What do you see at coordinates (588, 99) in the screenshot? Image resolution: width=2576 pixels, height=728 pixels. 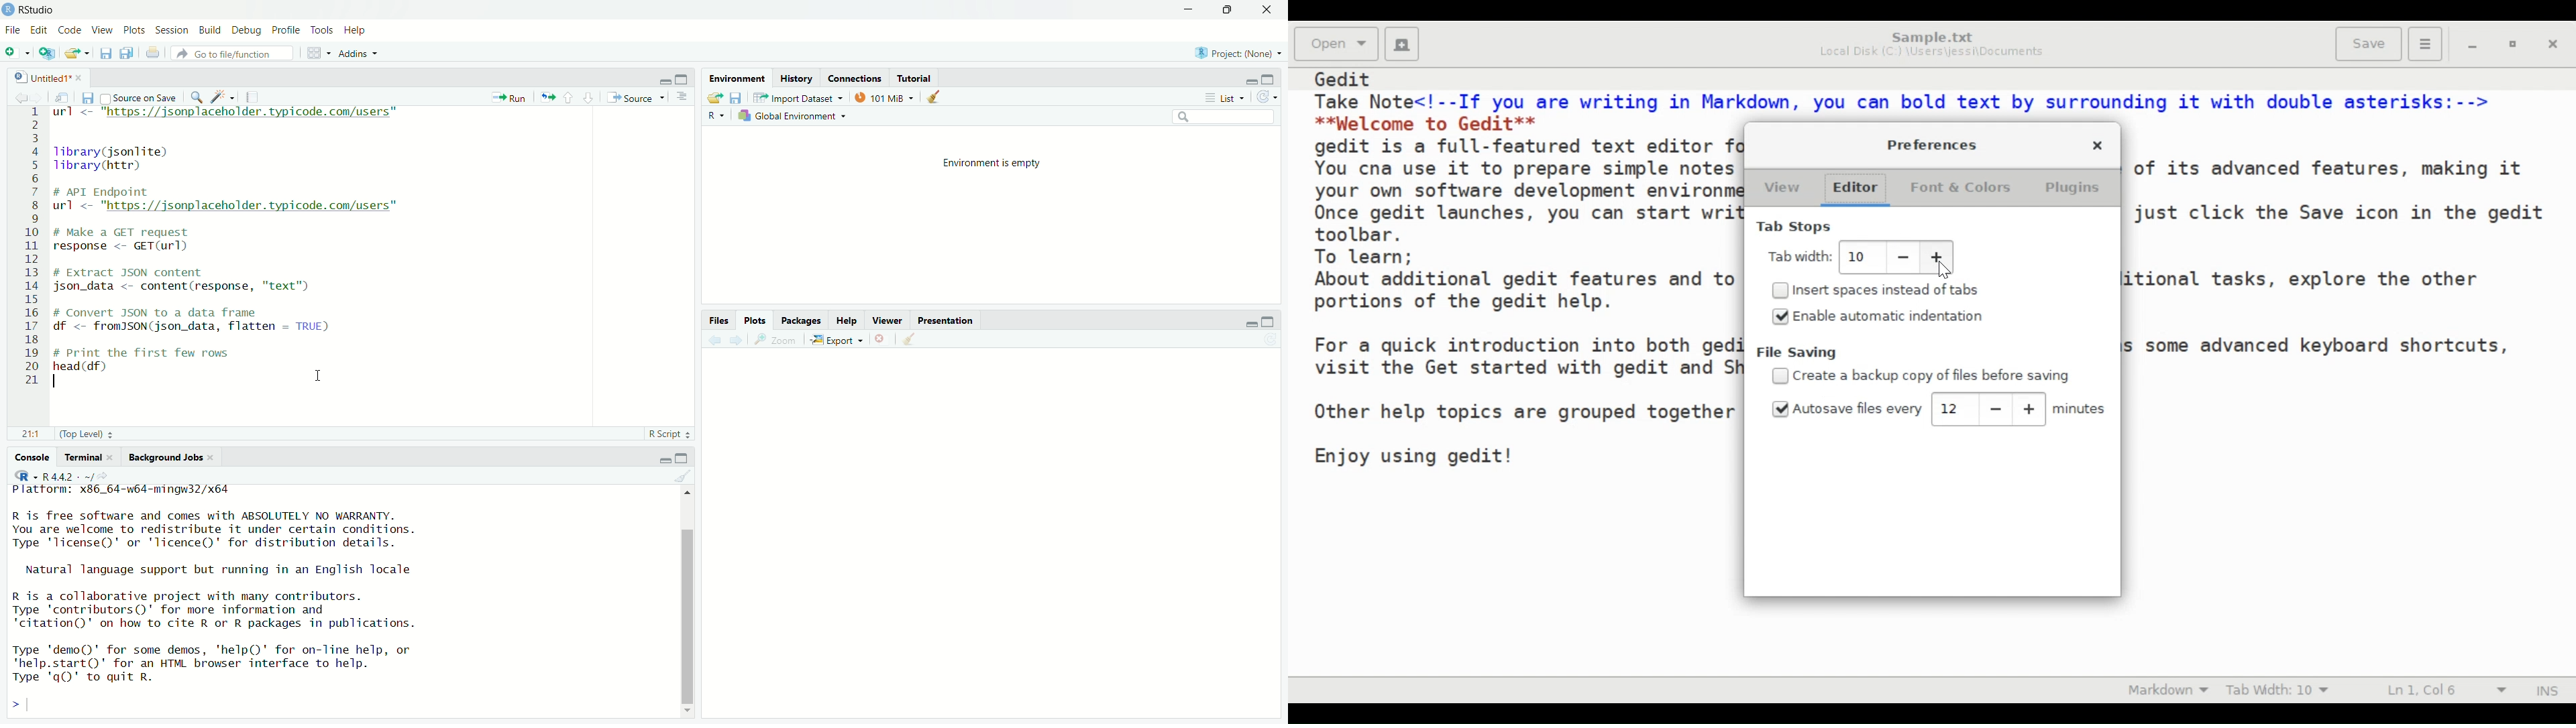 I see `Go to next section` at bounding box center [588, 99].